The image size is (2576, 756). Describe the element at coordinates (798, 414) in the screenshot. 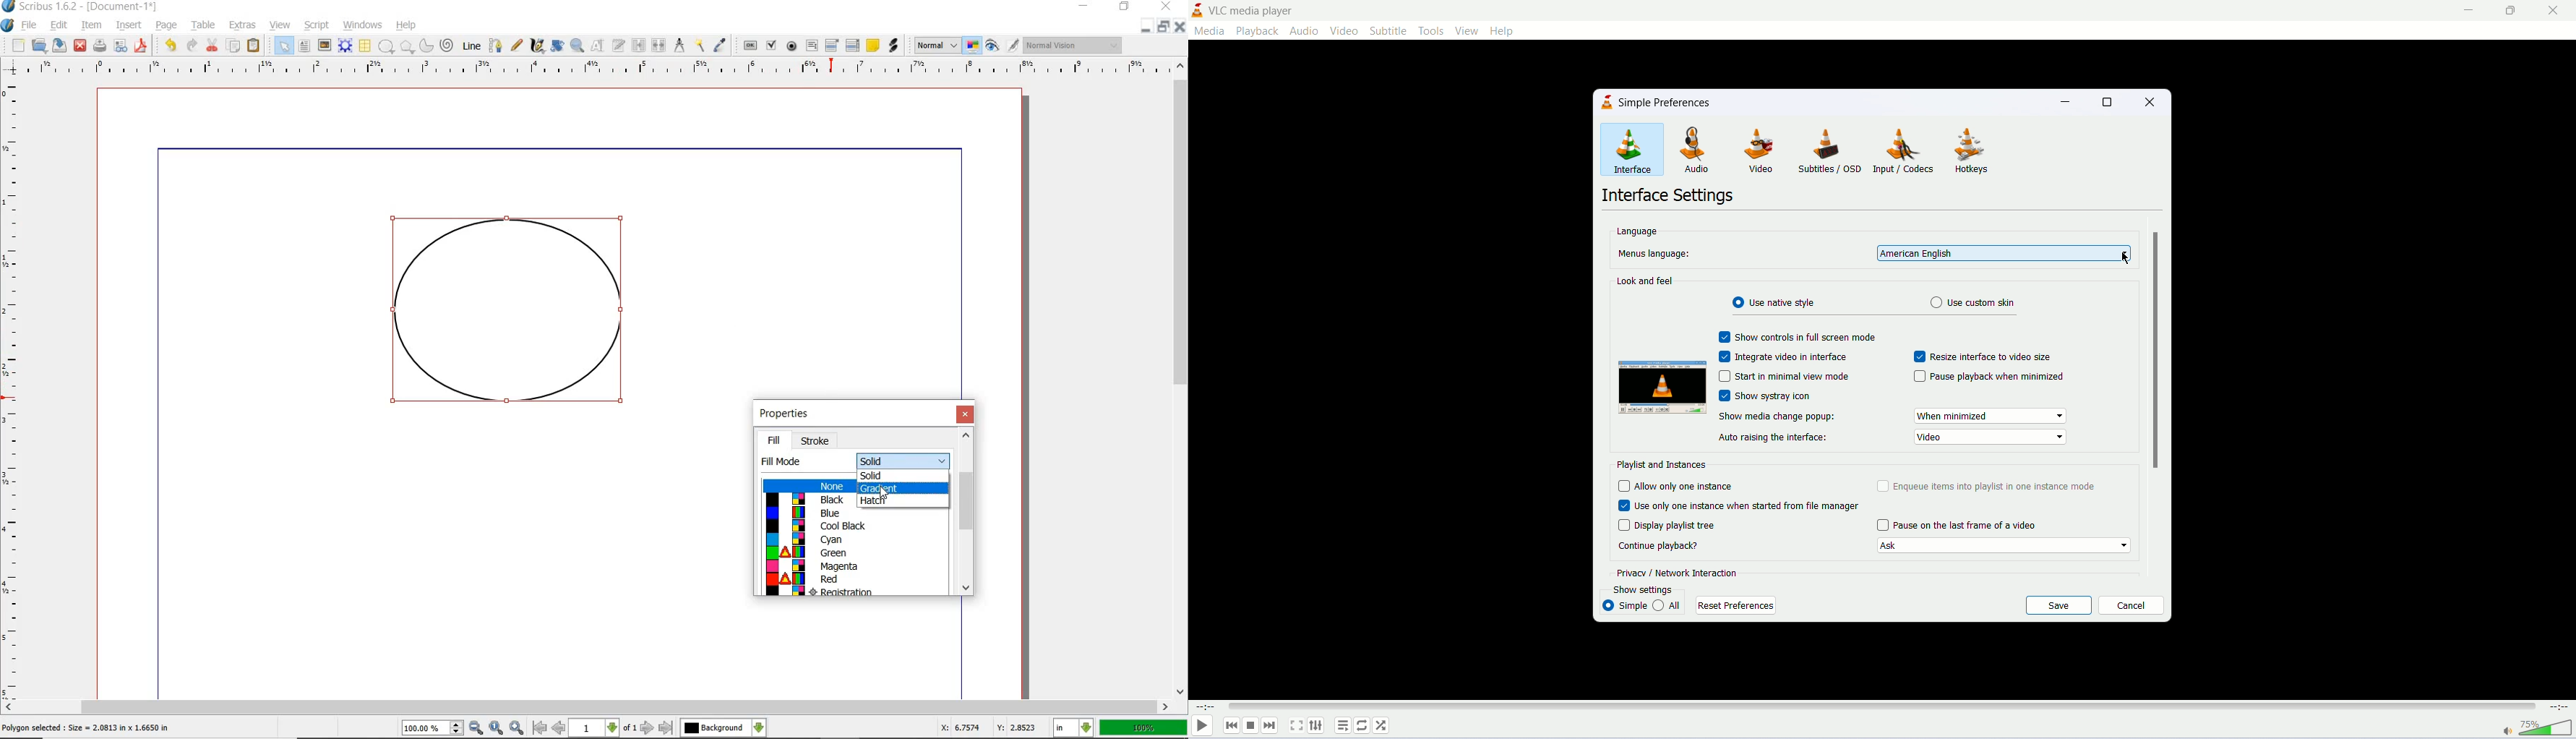

I see `properties` at that location.